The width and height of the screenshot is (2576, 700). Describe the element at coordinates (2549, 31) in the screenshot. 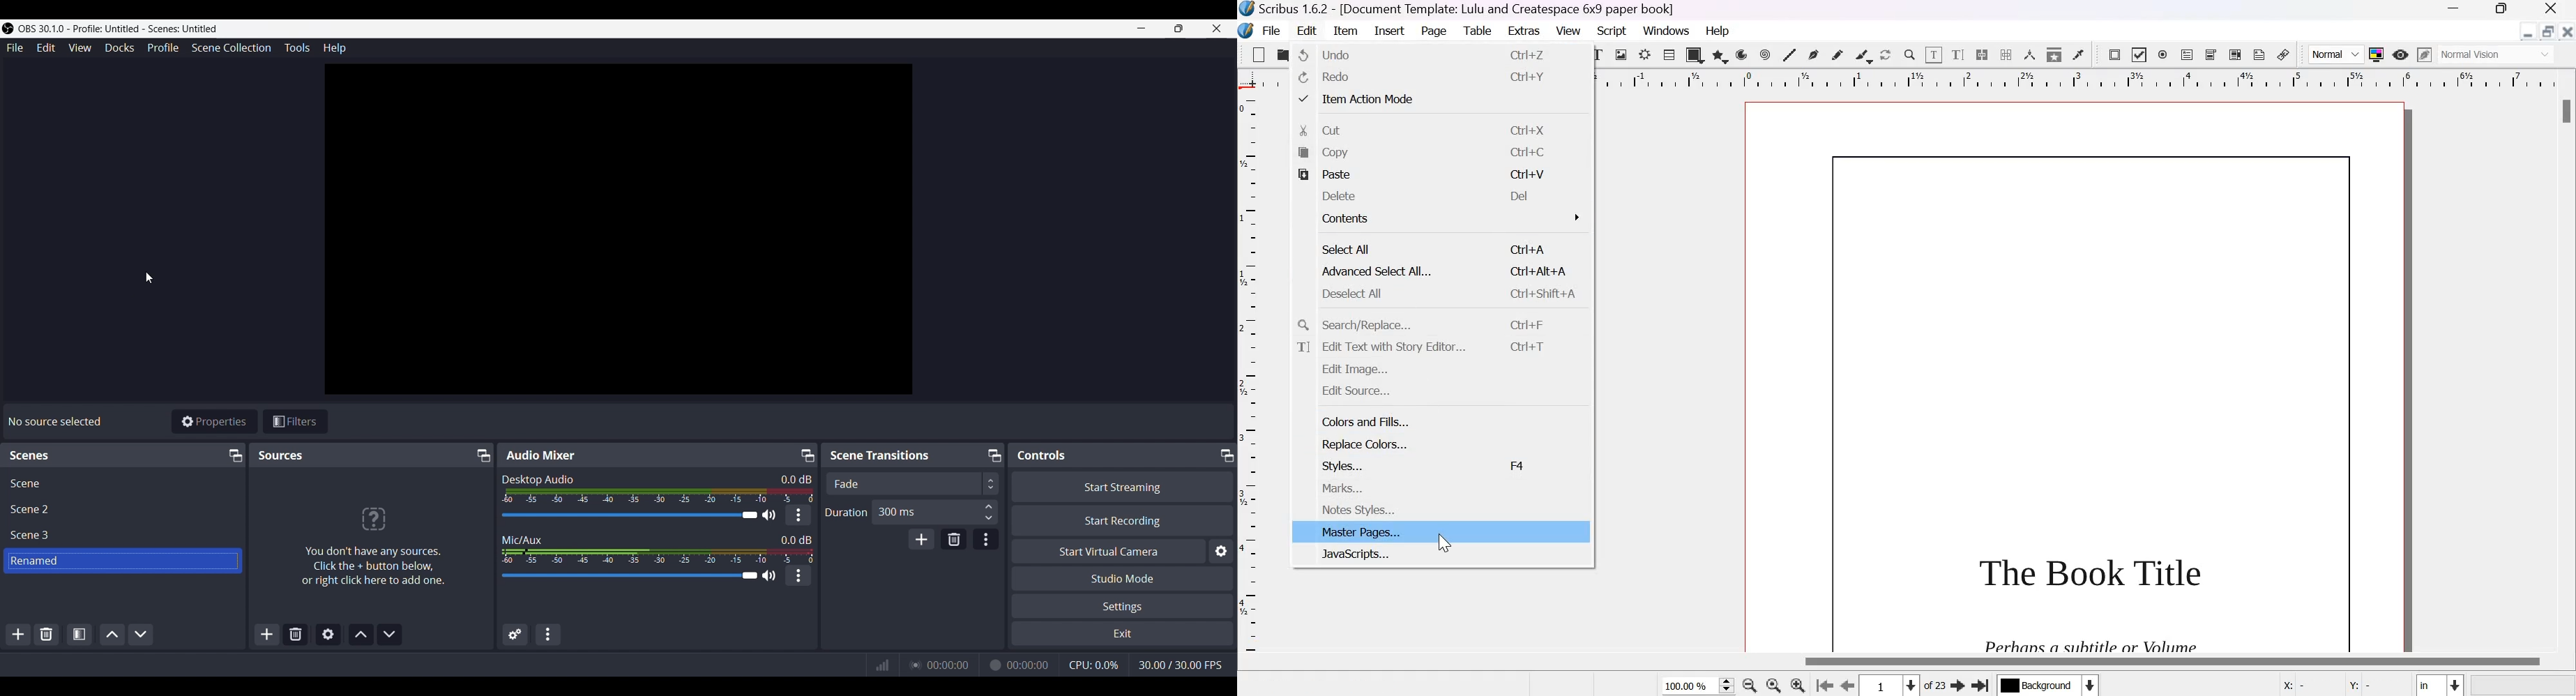

I see `resize` at that location.